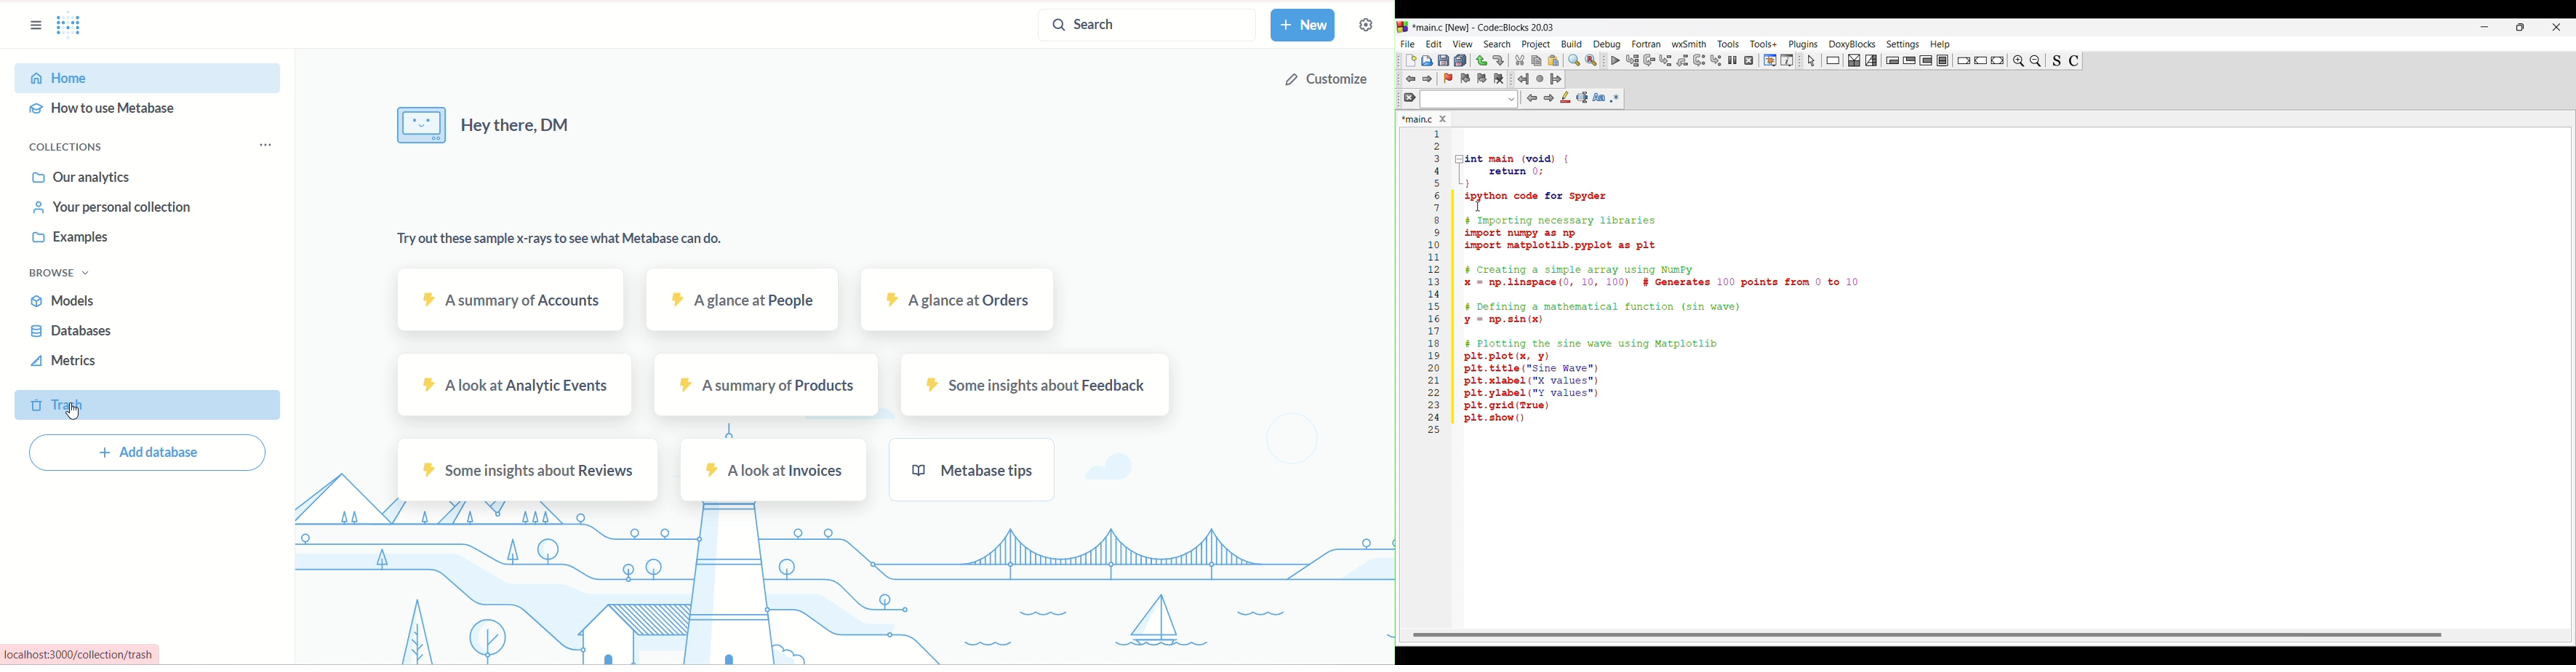 Image resolution: width=2576 pixels, height=672 pixels. Describe the element at coordinates (2558, 27) in the screenshot. I see `Close interface` at that location.